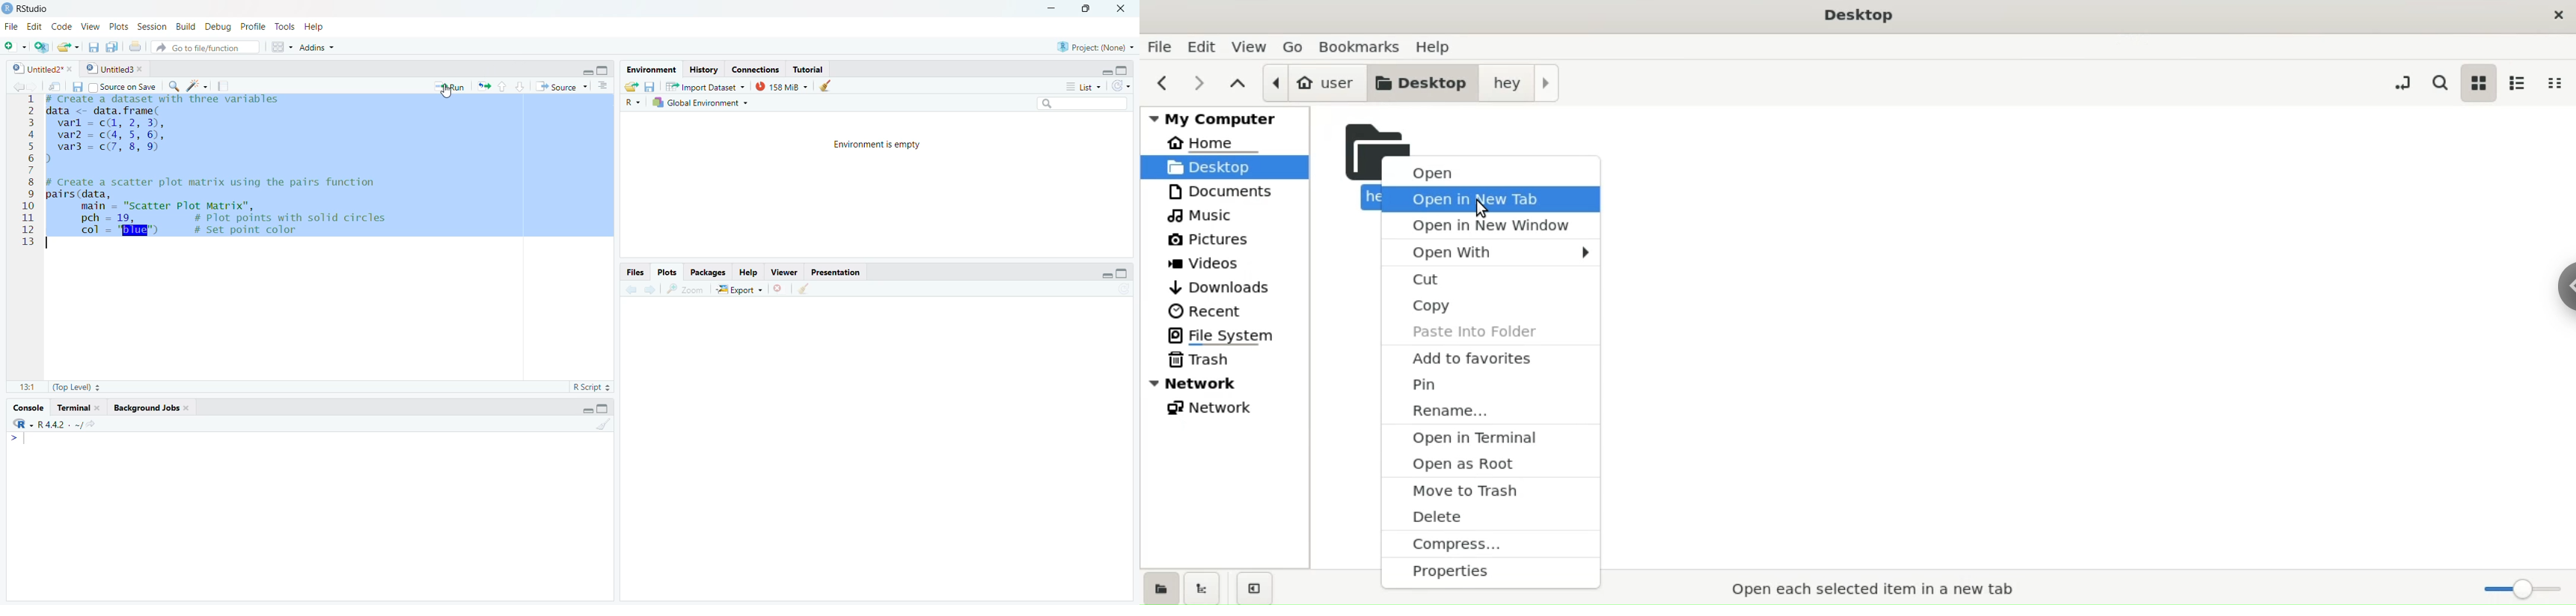  I want to click on Remove current viewer item, so click(780, 292).